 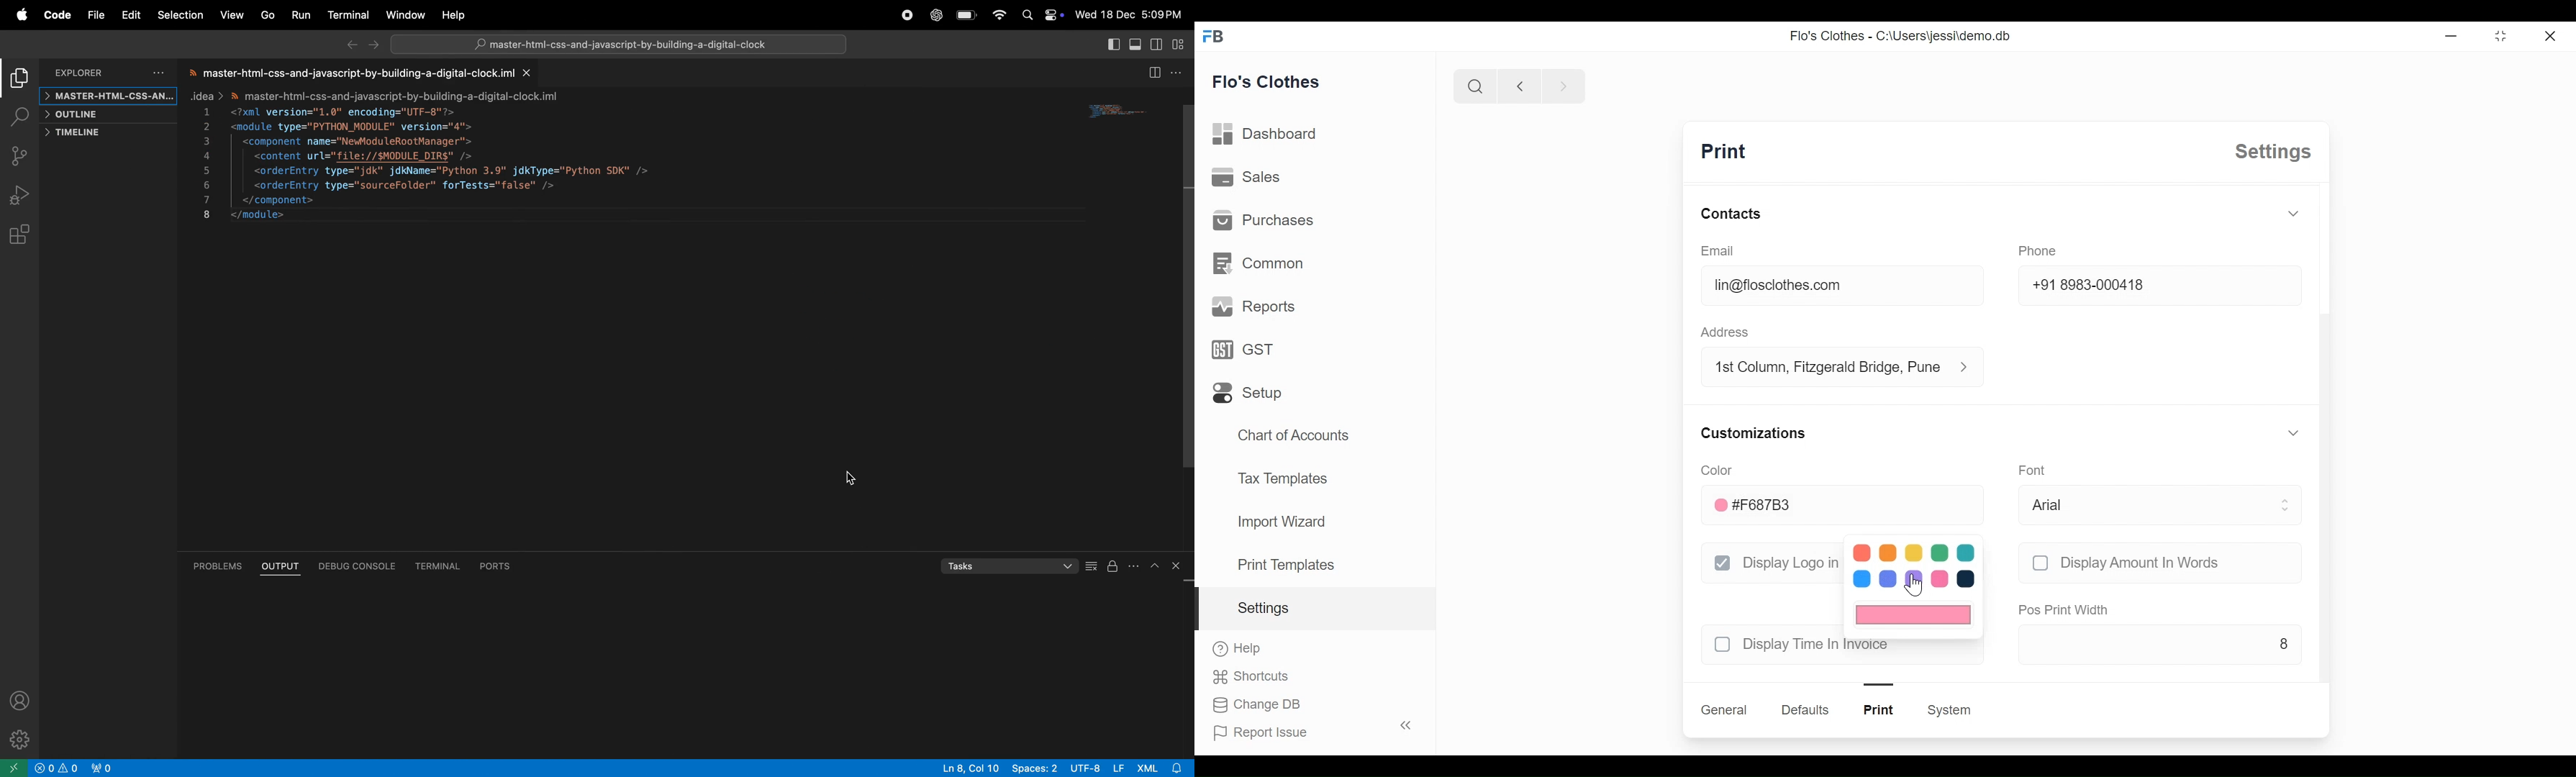 What do you see at coordinates (2549, 35) in the screenshot?
I see `close` at bounding box center [2549, 35].